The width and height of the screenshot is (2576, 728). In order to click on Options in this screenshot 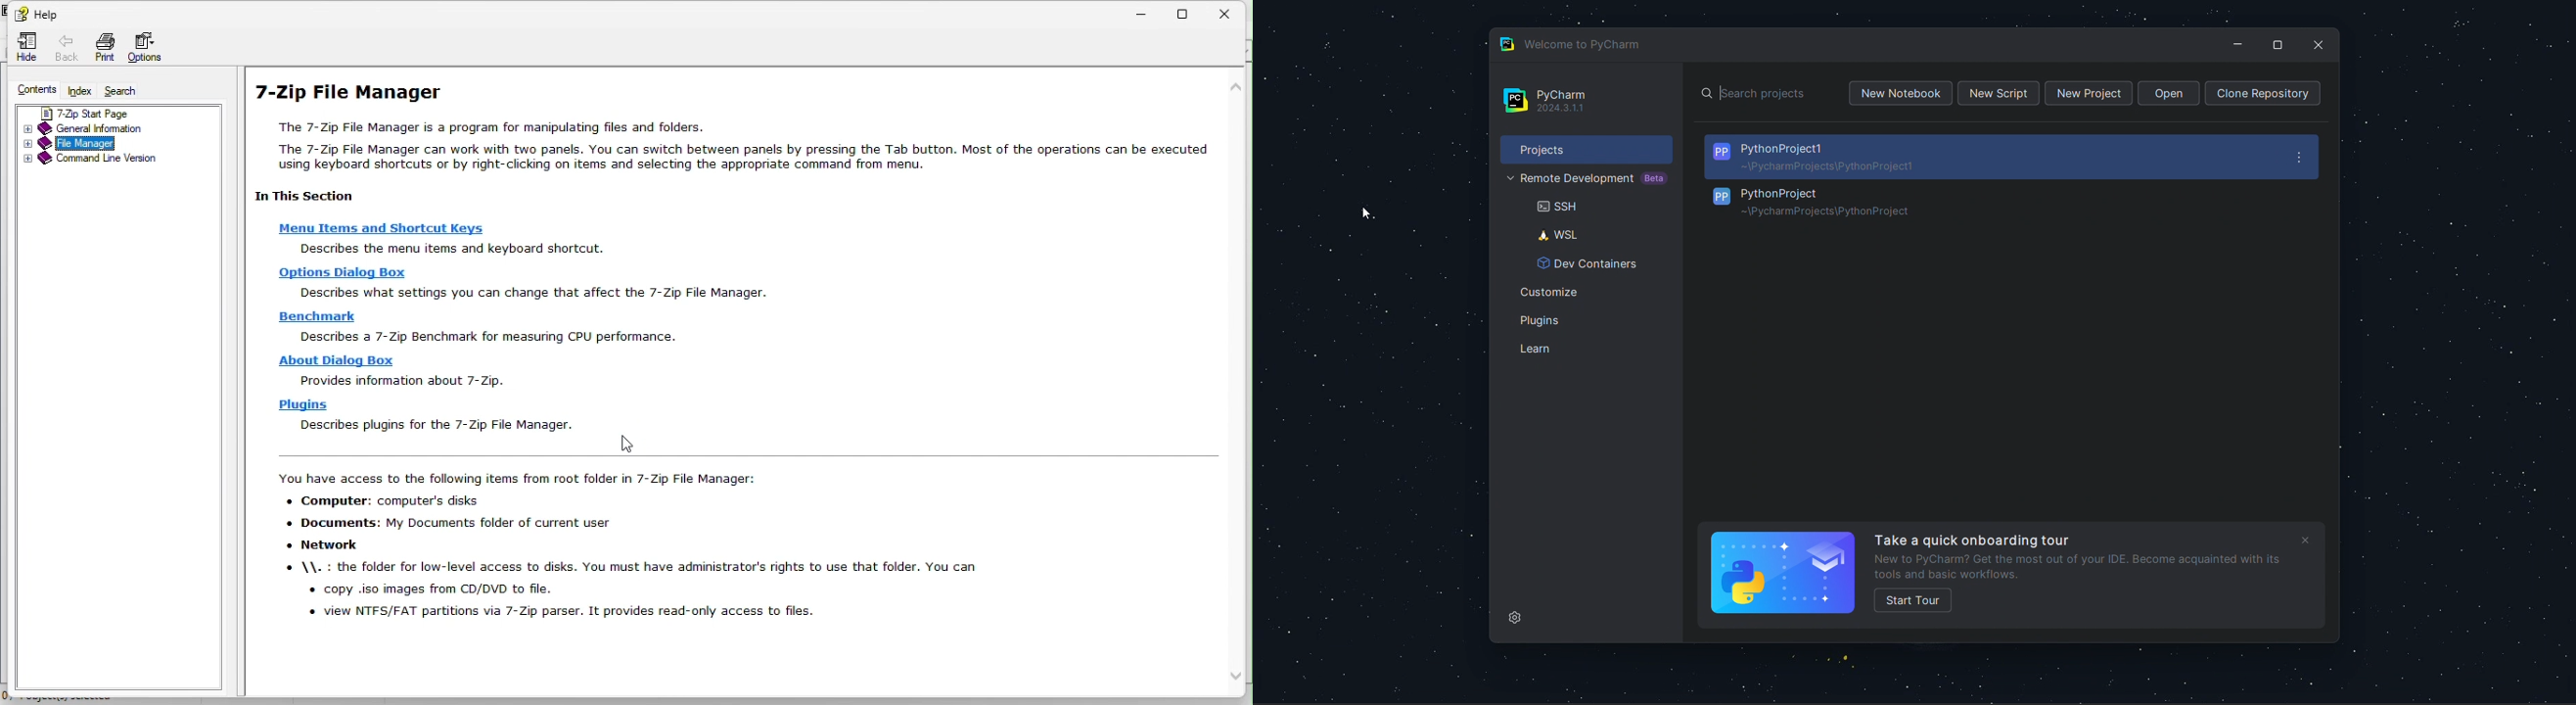, I will do `click(152, 48)`.